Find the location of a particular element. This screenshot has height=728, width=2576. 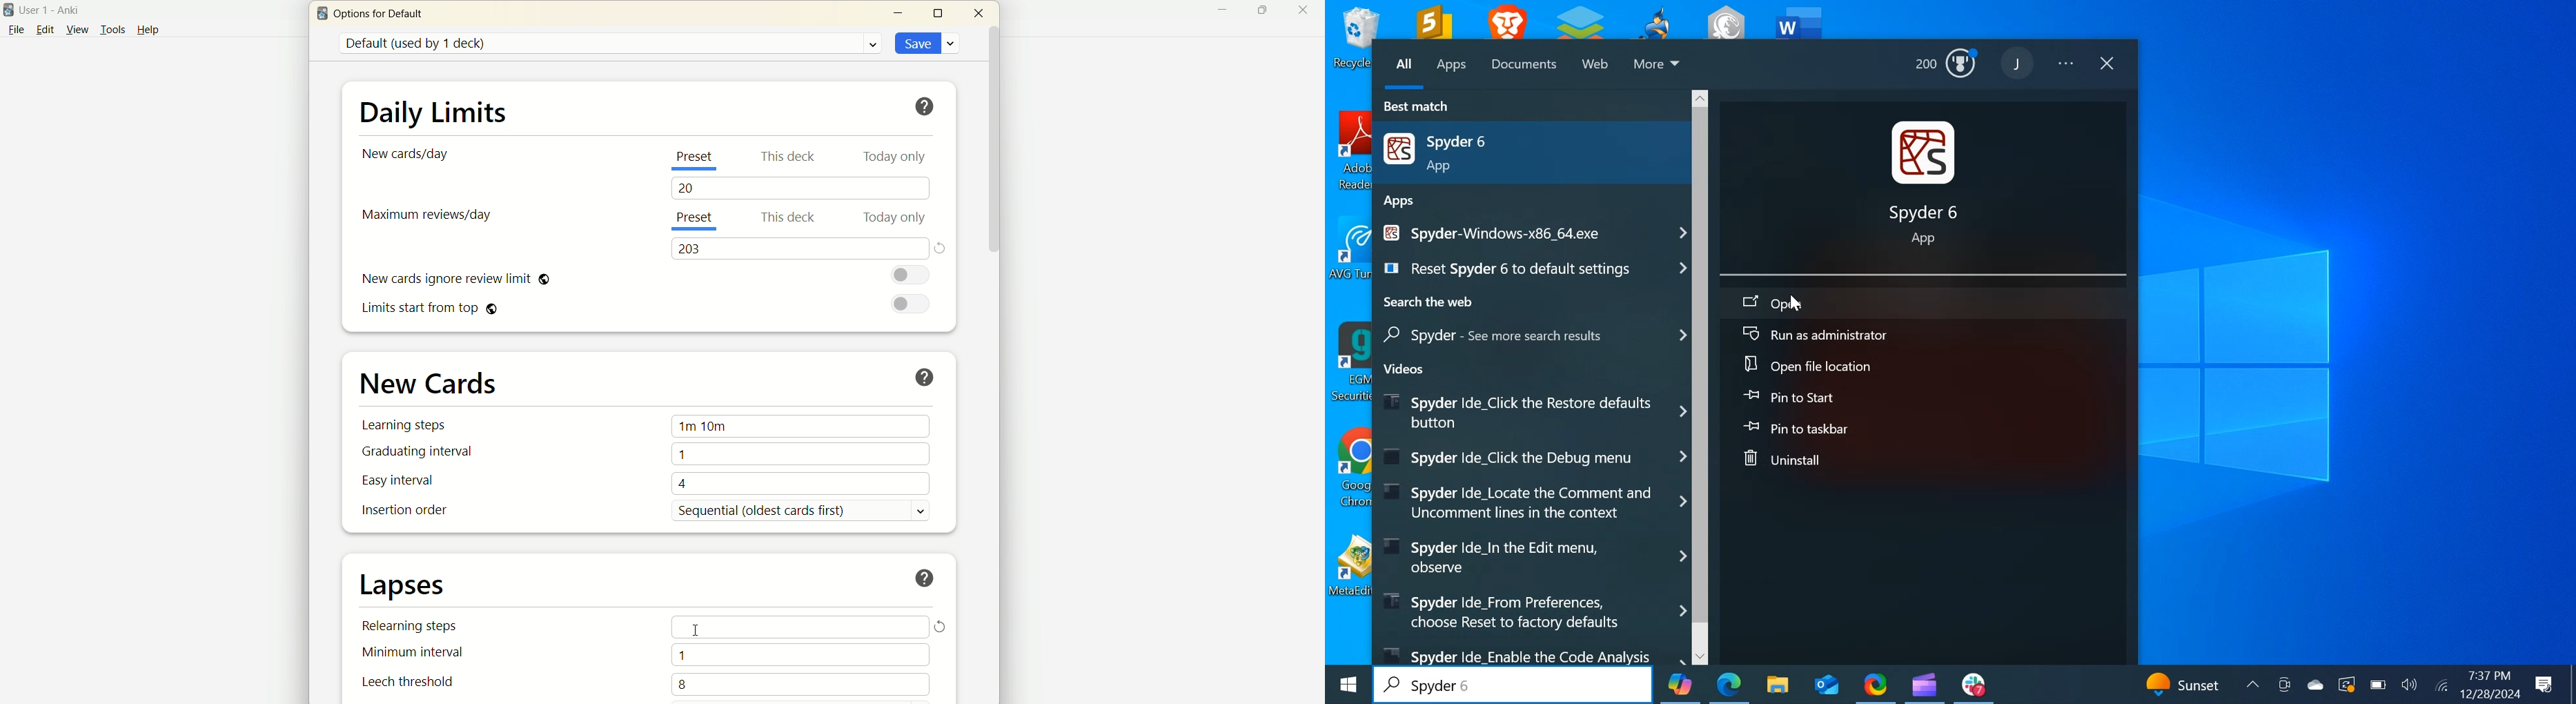

Time is located at coordinates (2488, 676).